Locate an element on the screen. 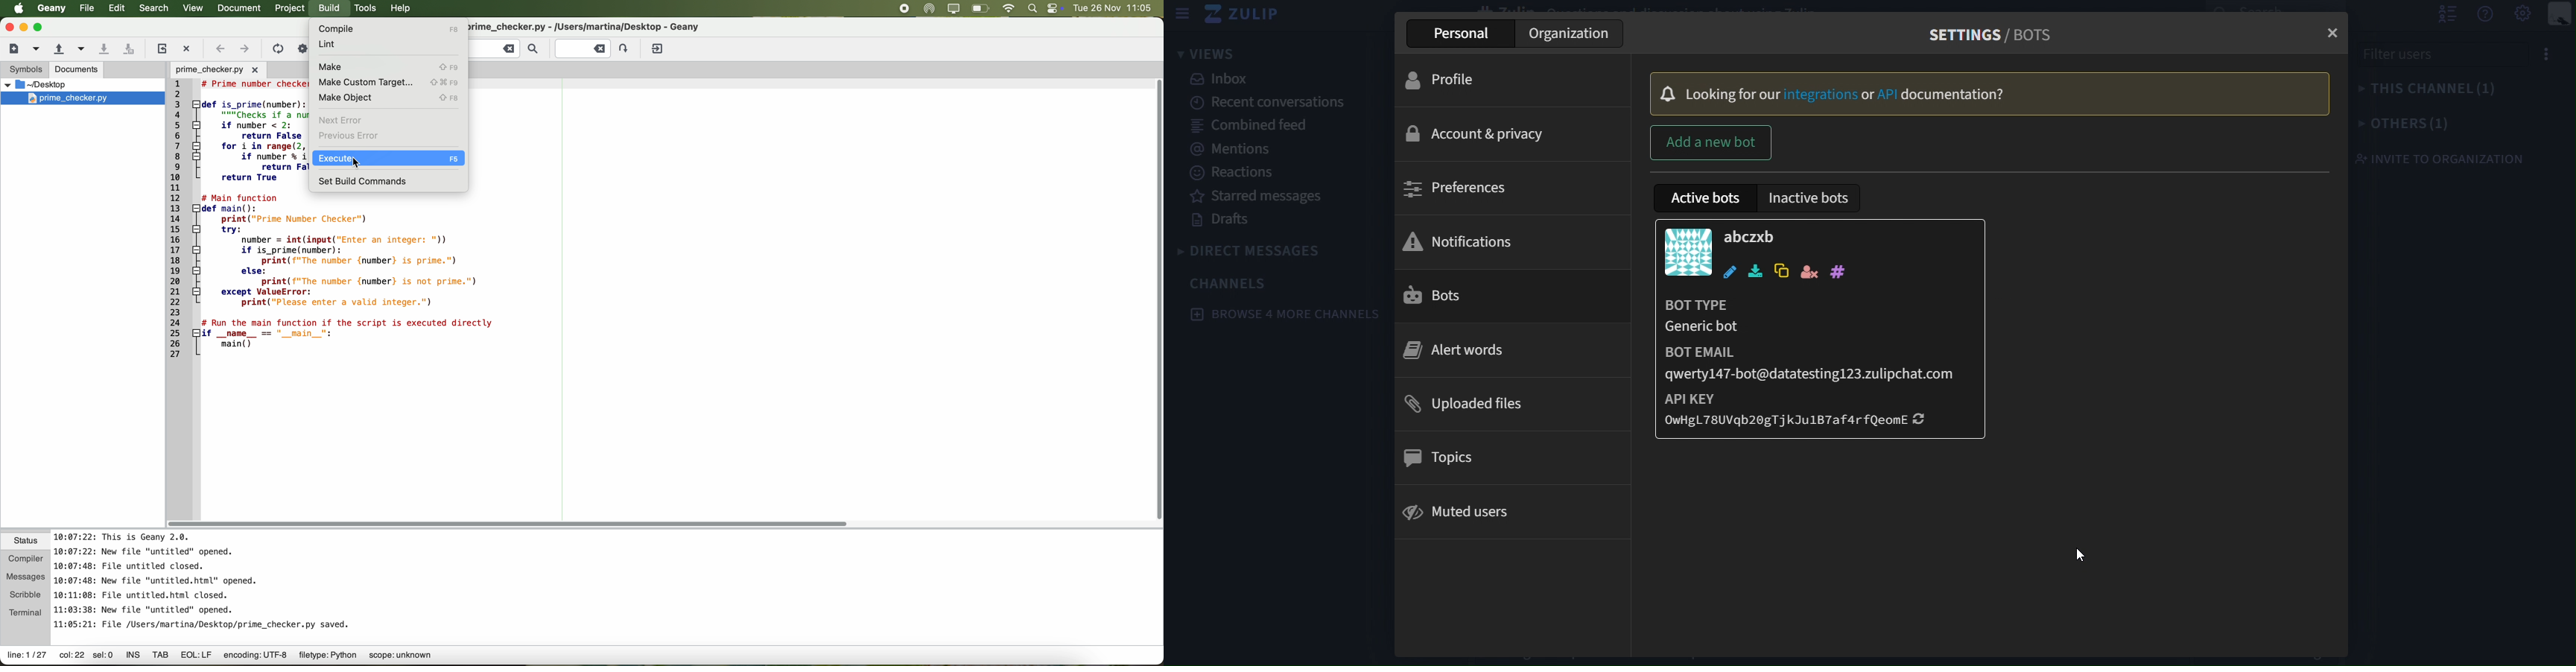 The image size is (2576, 672). recent conversations is located at coordinates (1270, 104).